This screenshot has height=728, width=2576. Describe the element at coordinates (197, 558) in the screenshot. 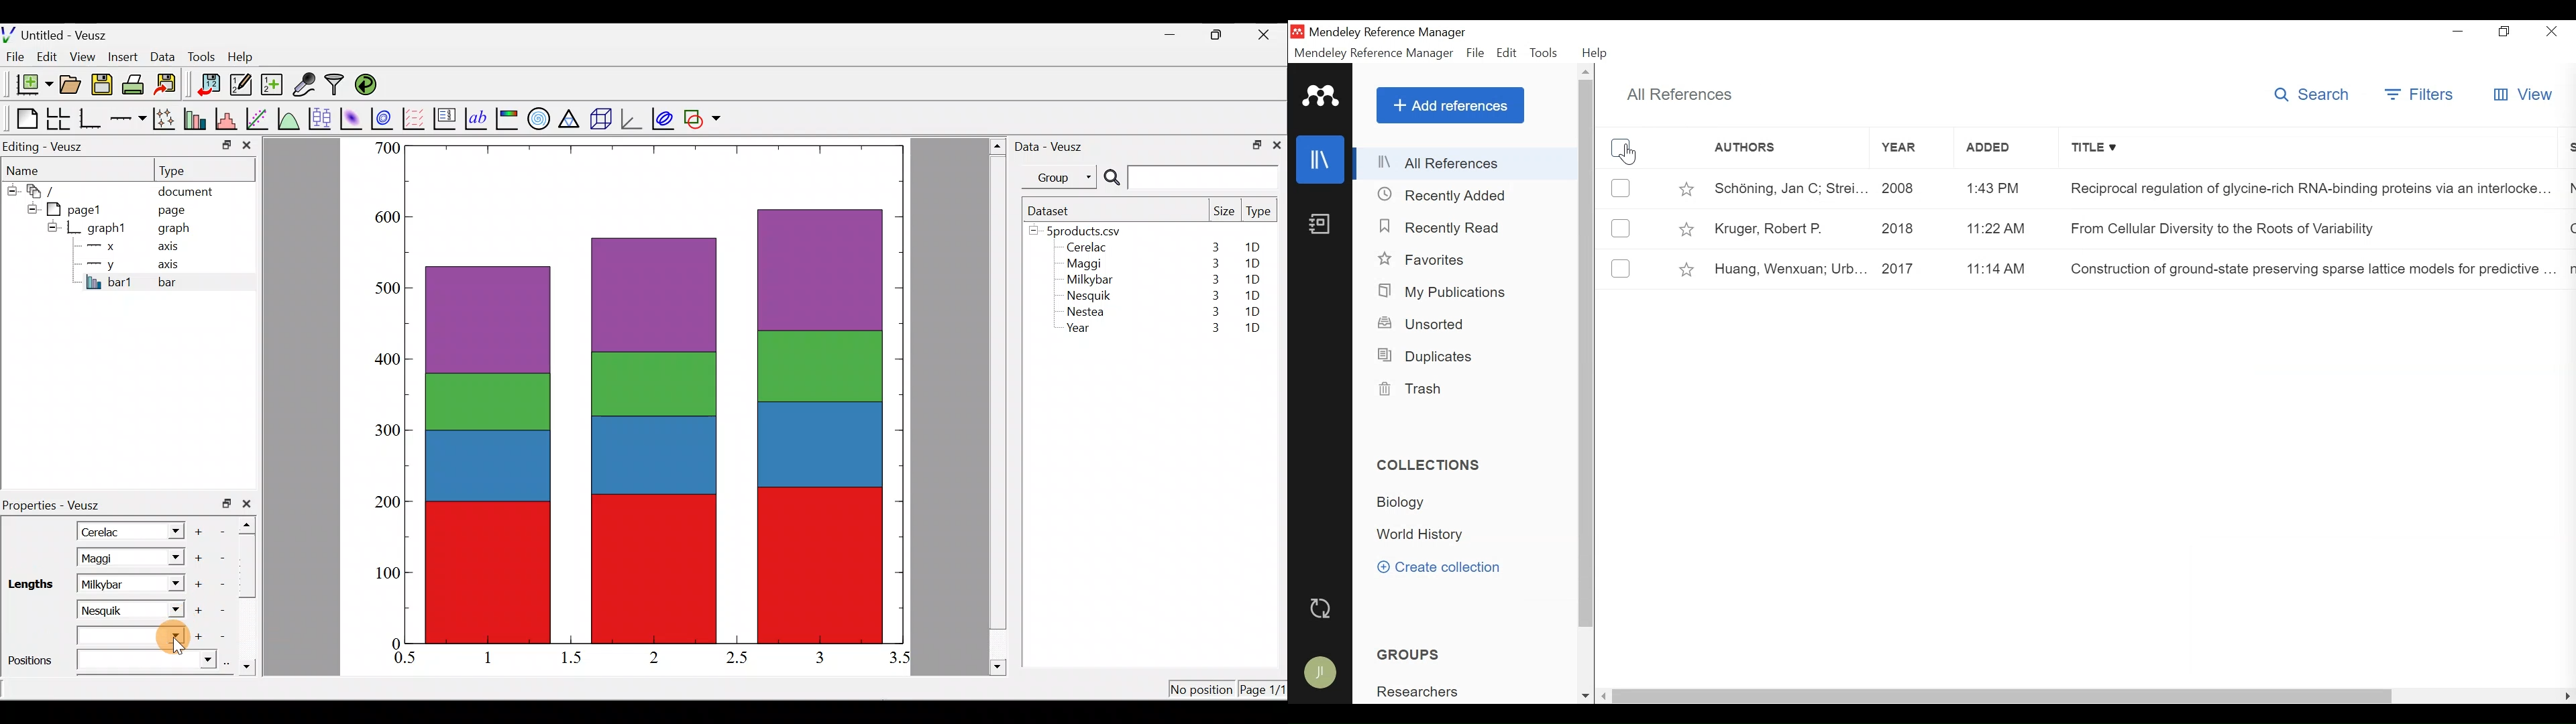

I see `Add another item` at that location.